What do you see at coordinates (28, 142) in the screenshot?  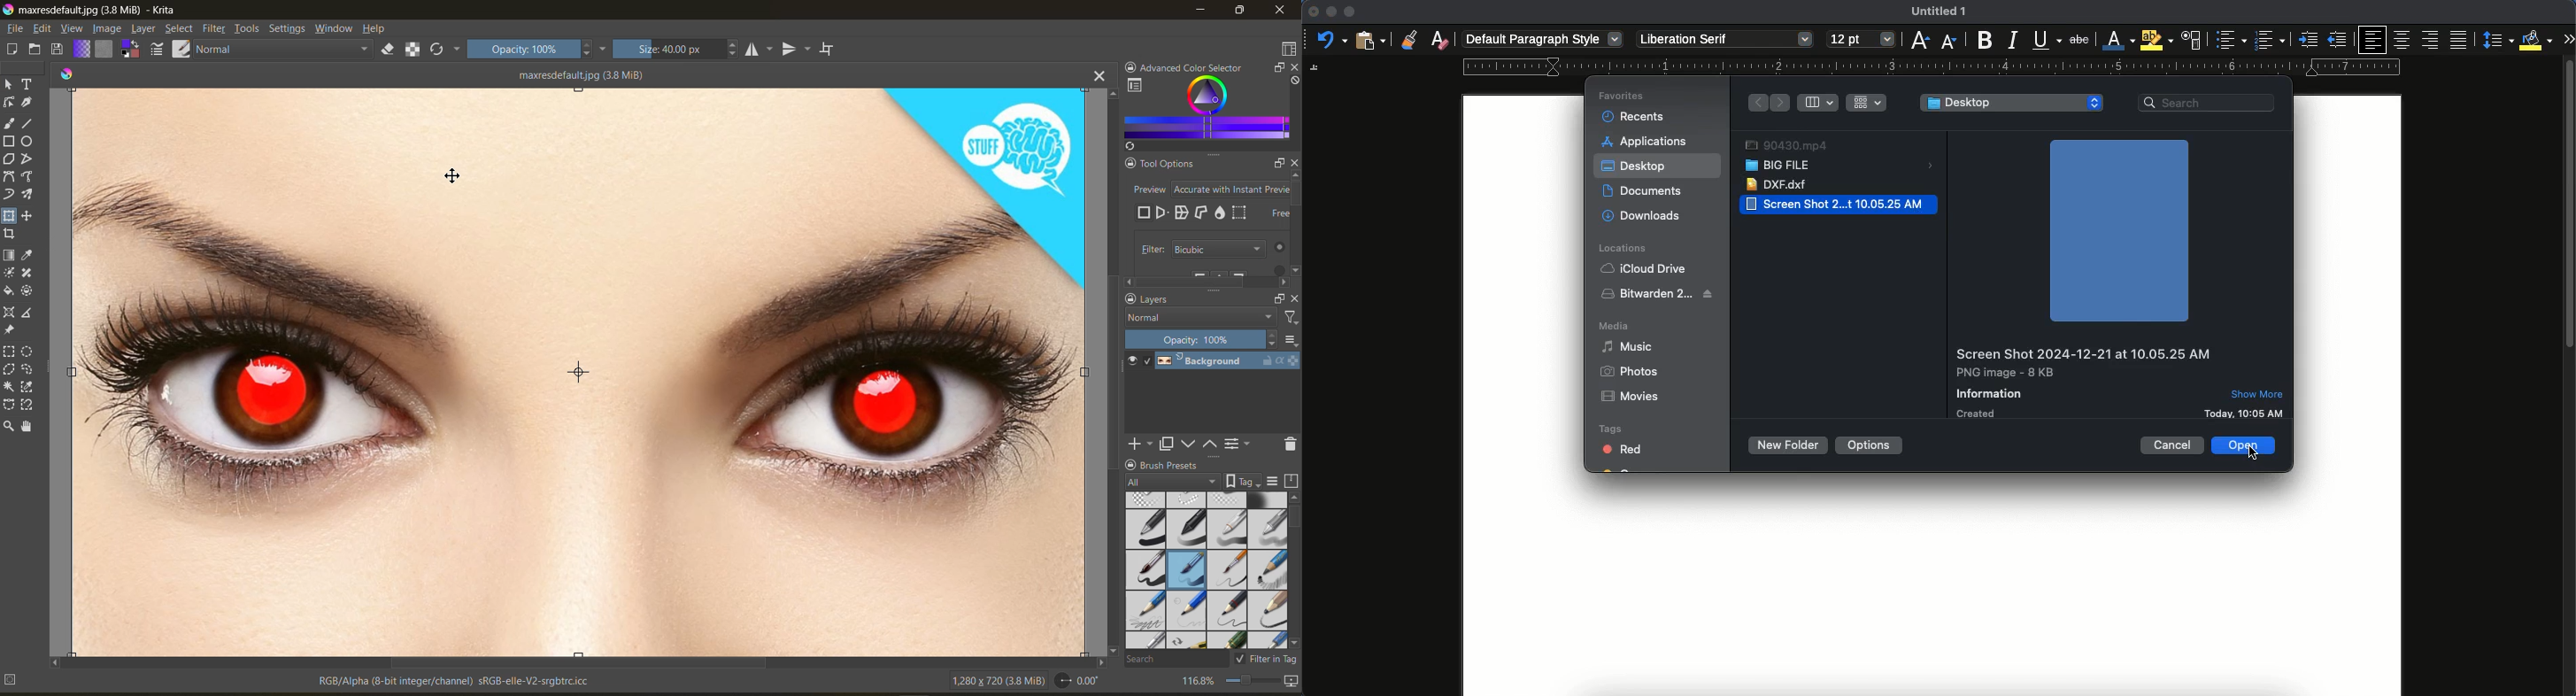 I see `tool` at bounding box center [28, 142].